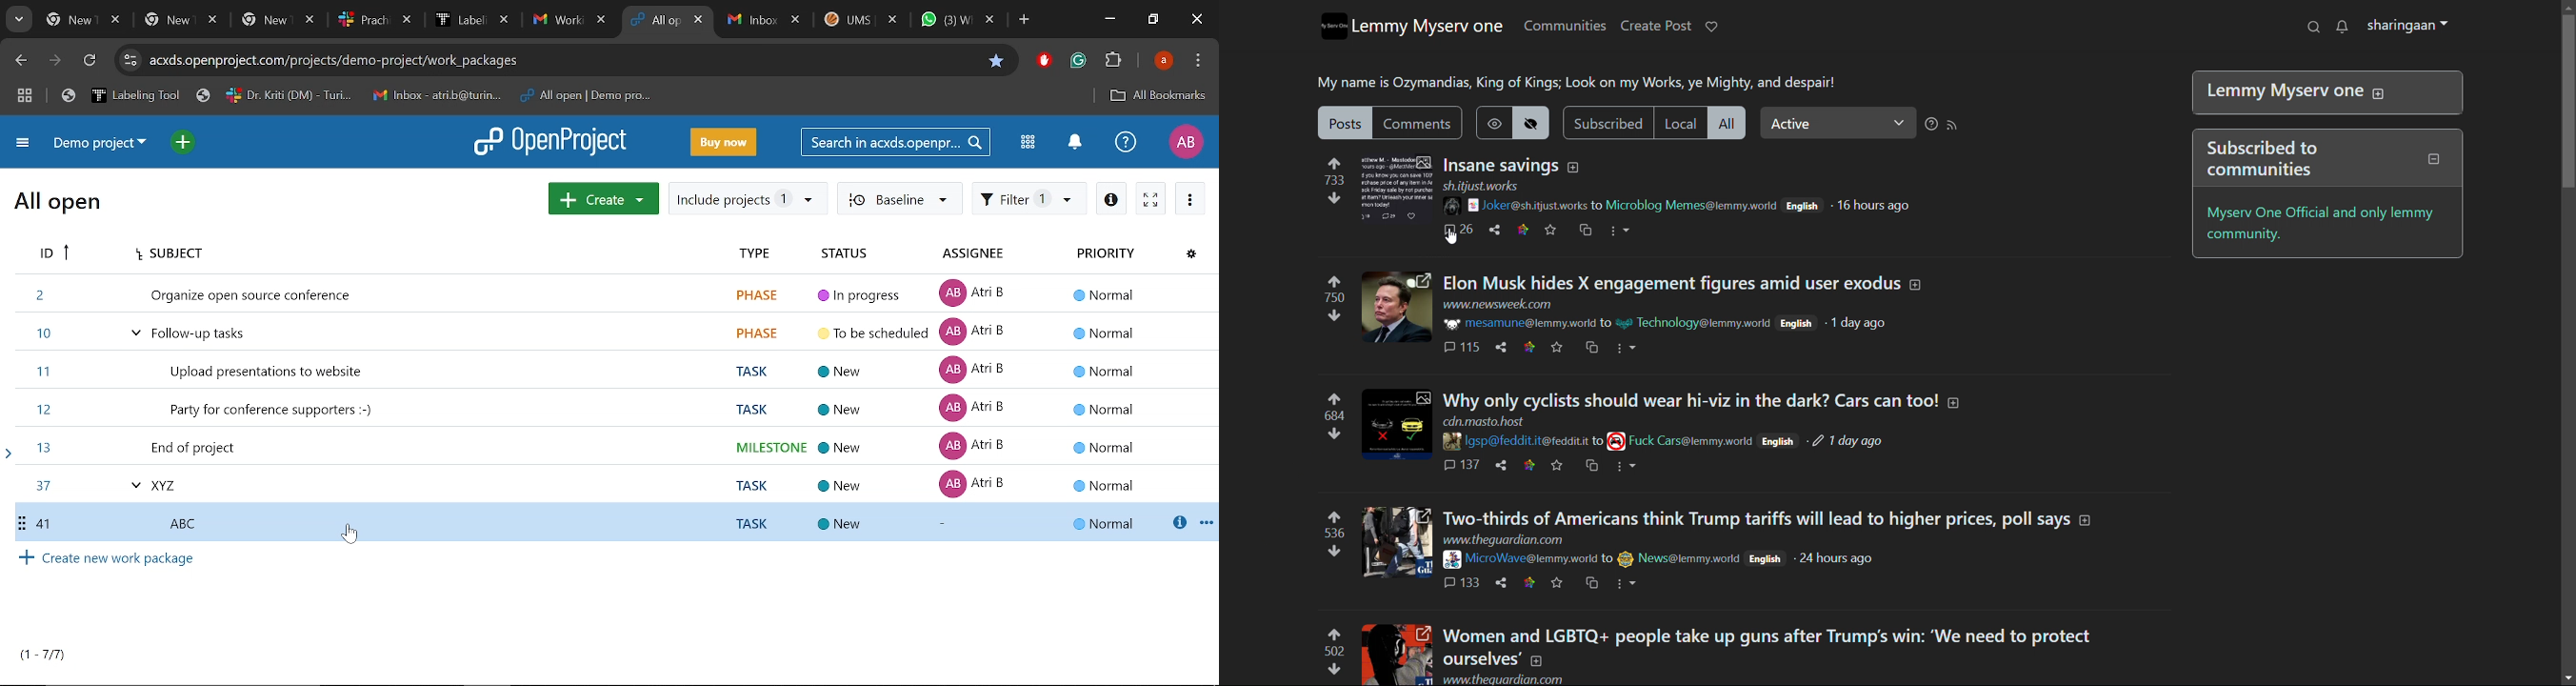  I want to click on link, so click(1523, 230).